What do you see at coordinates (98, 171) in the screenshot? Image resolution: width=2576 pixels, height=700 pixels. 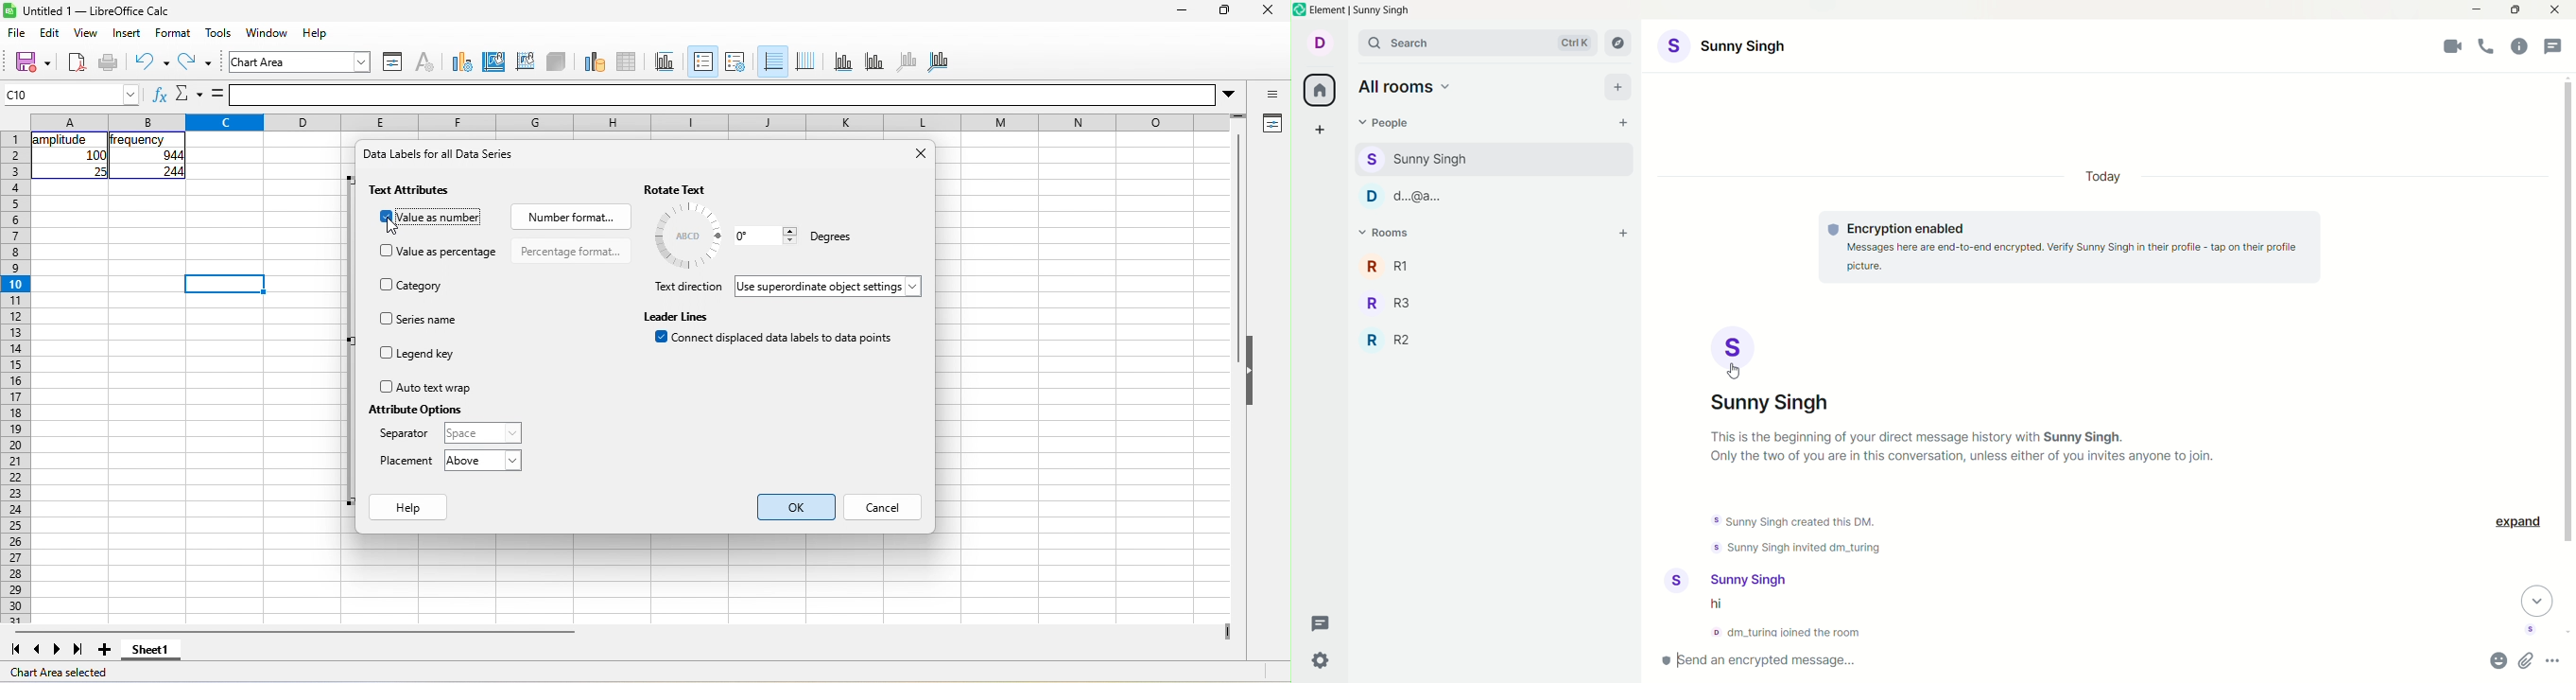 I see `25` at bounding box center [98, 171].